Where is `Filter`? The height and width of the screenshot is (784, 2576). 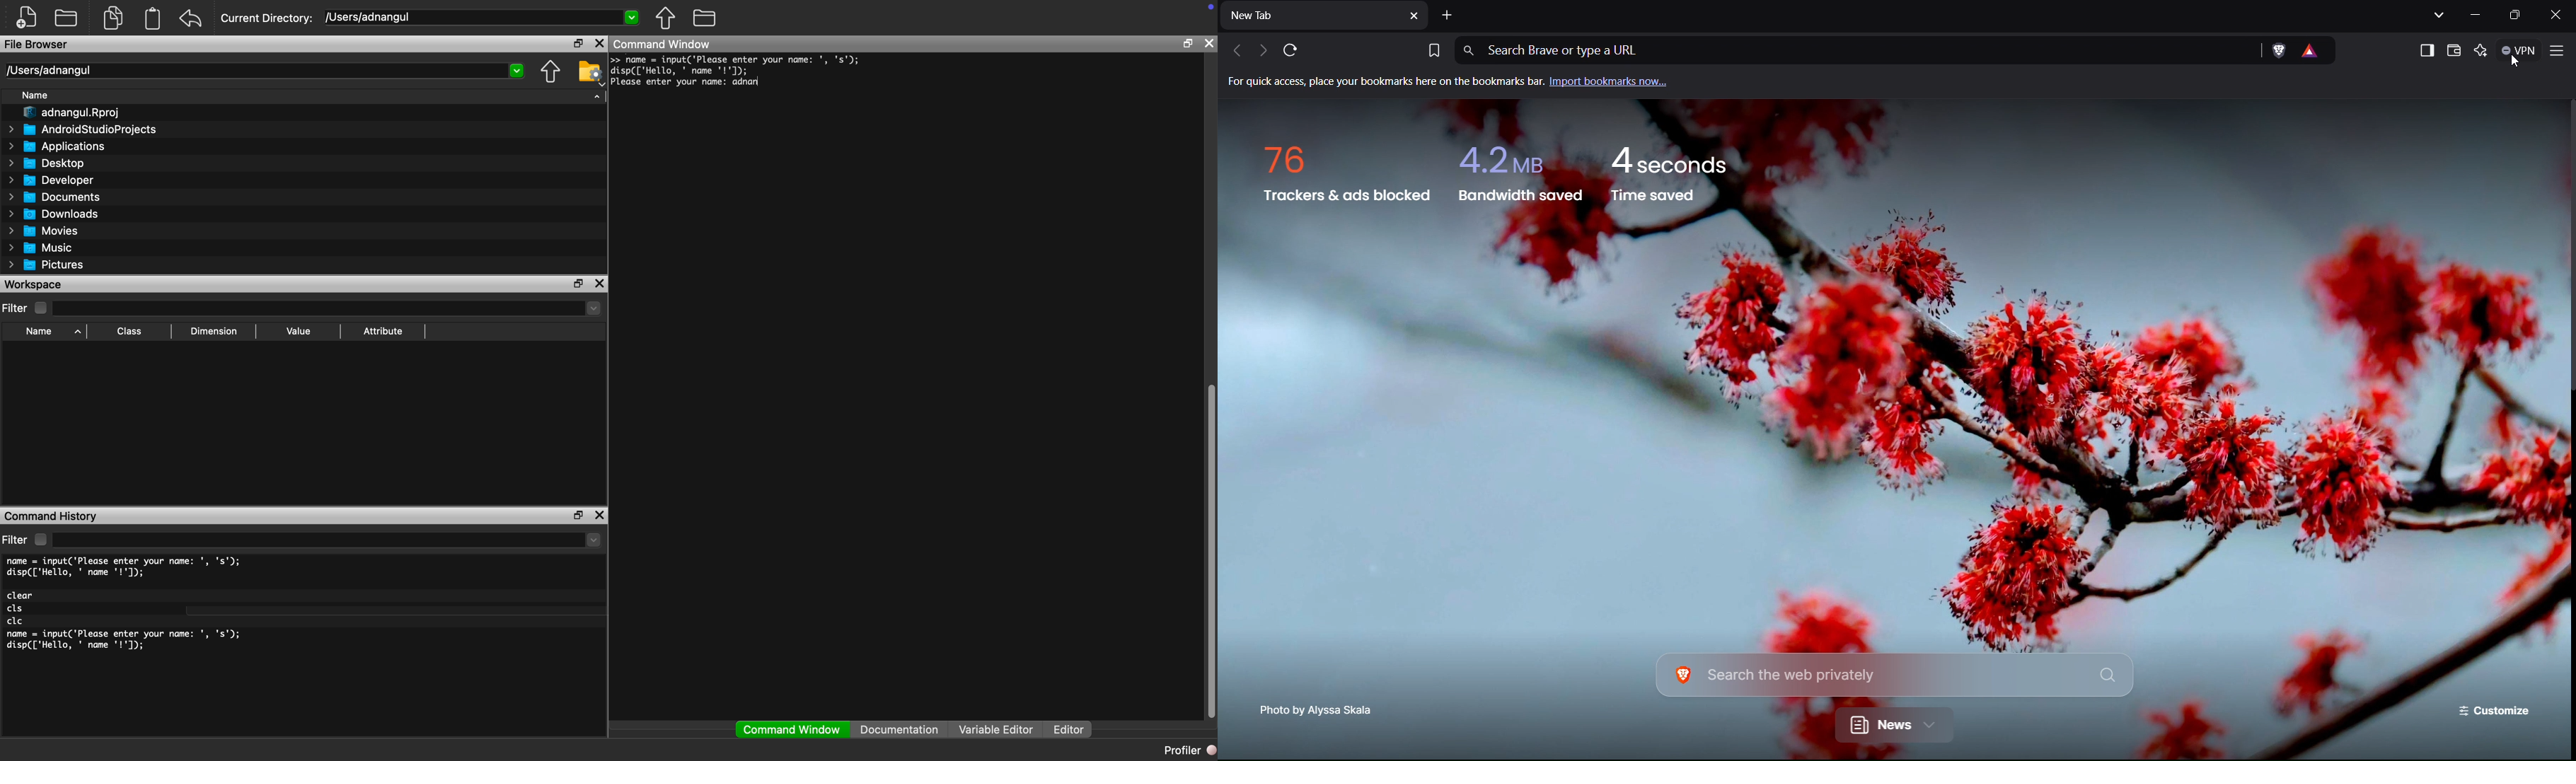
Filter is located at coordinates (26, 308).